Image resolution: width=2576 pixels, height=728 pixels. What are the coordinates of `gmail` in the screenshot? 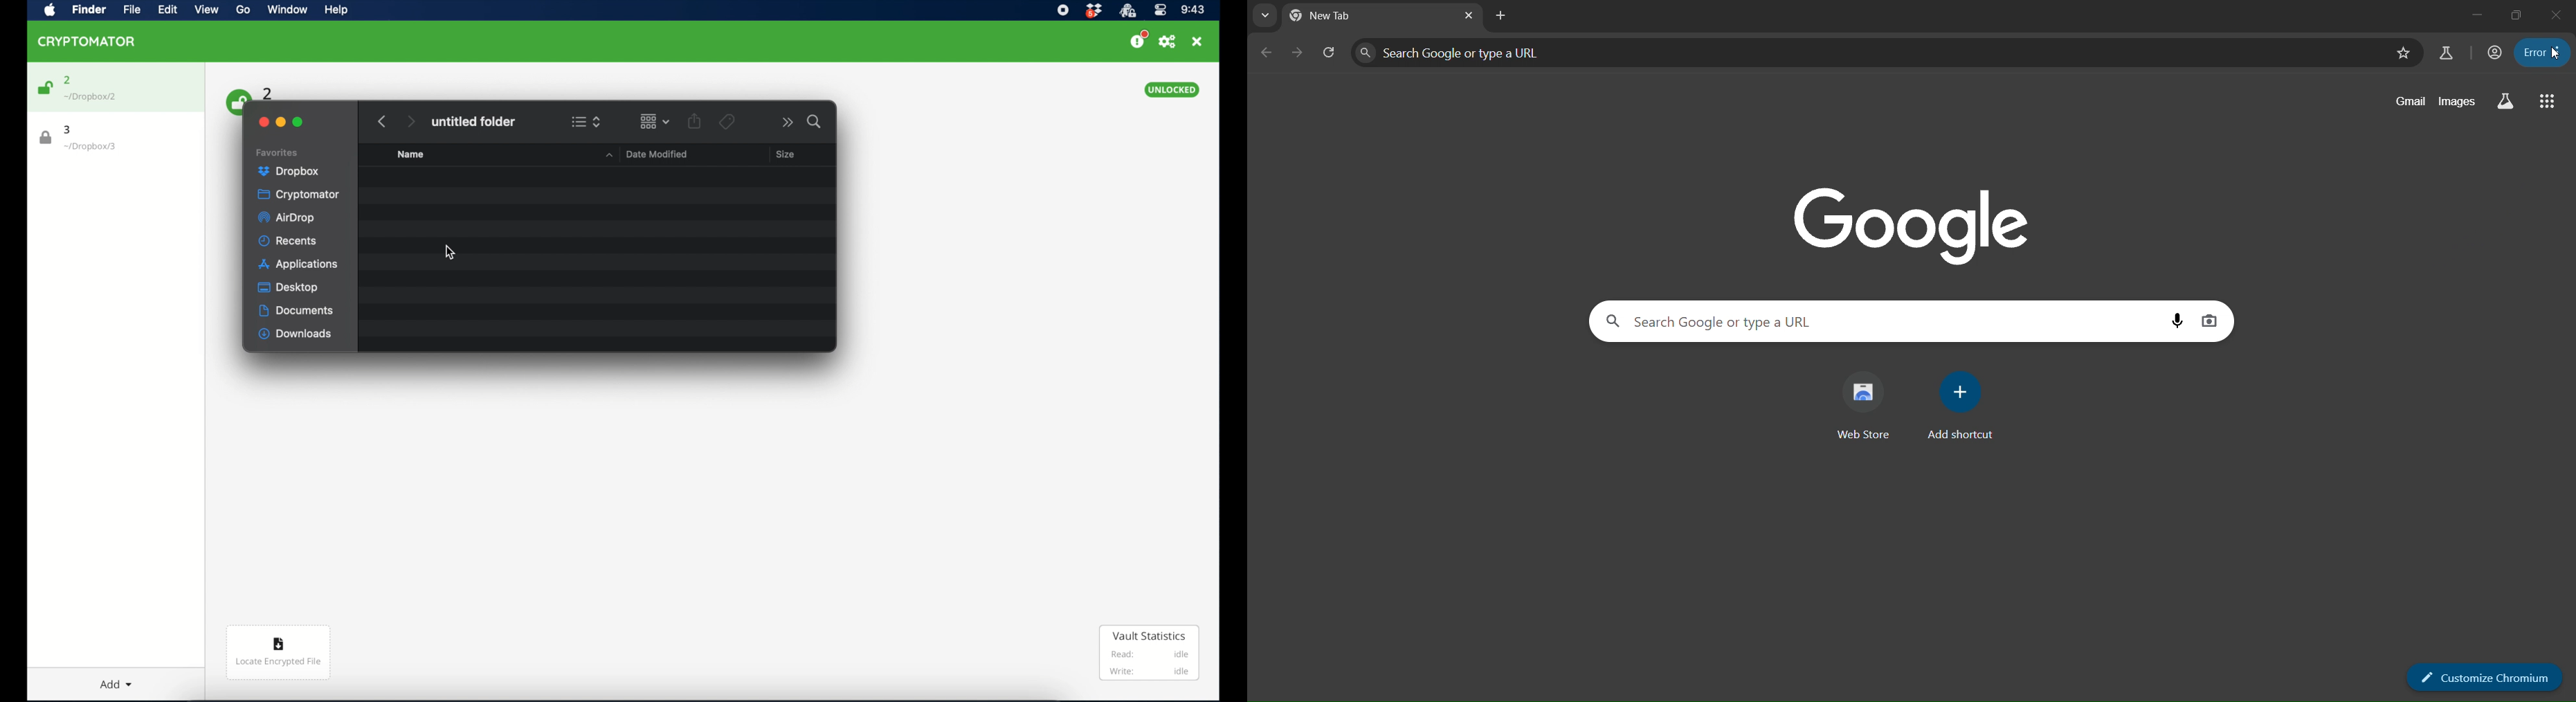 It's located at (2409, 100).